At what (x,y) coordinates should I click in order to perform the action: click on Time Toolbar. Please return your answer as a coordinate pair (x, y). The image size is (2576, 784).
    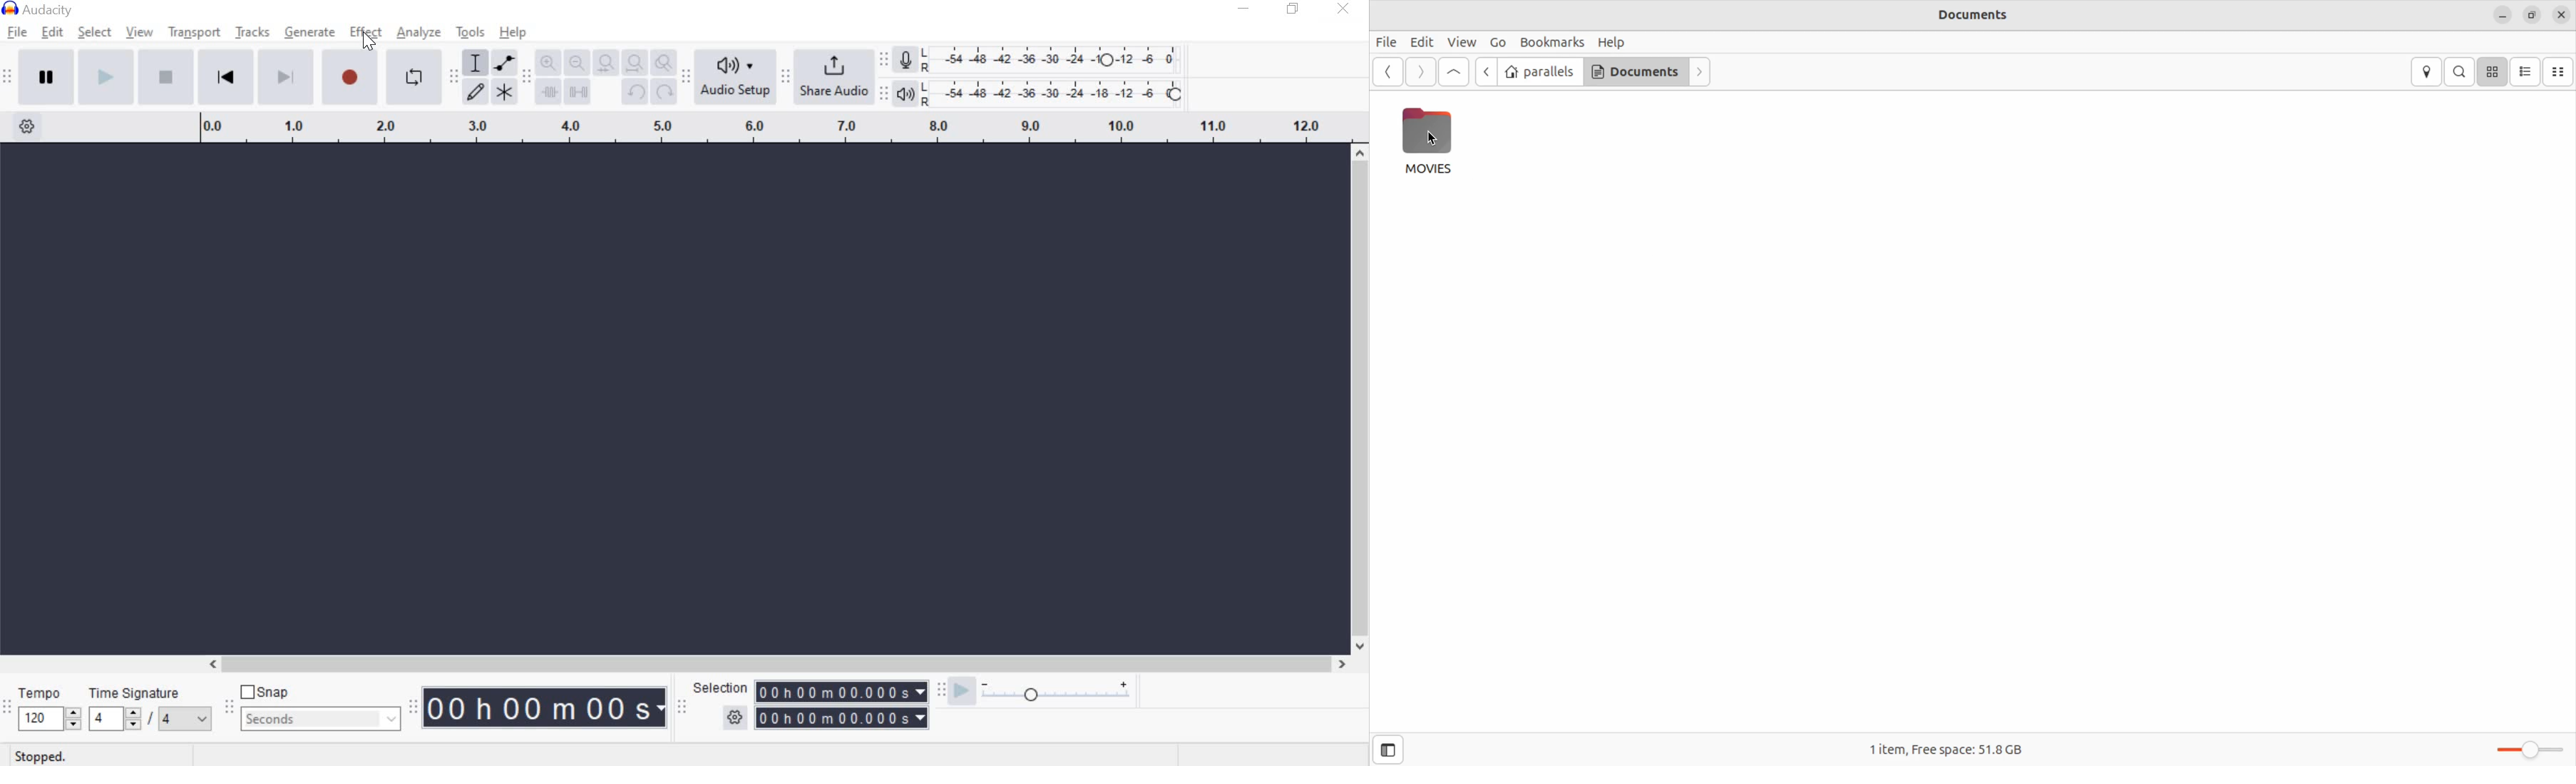
    Looking at the image, I should click on (412, 707).